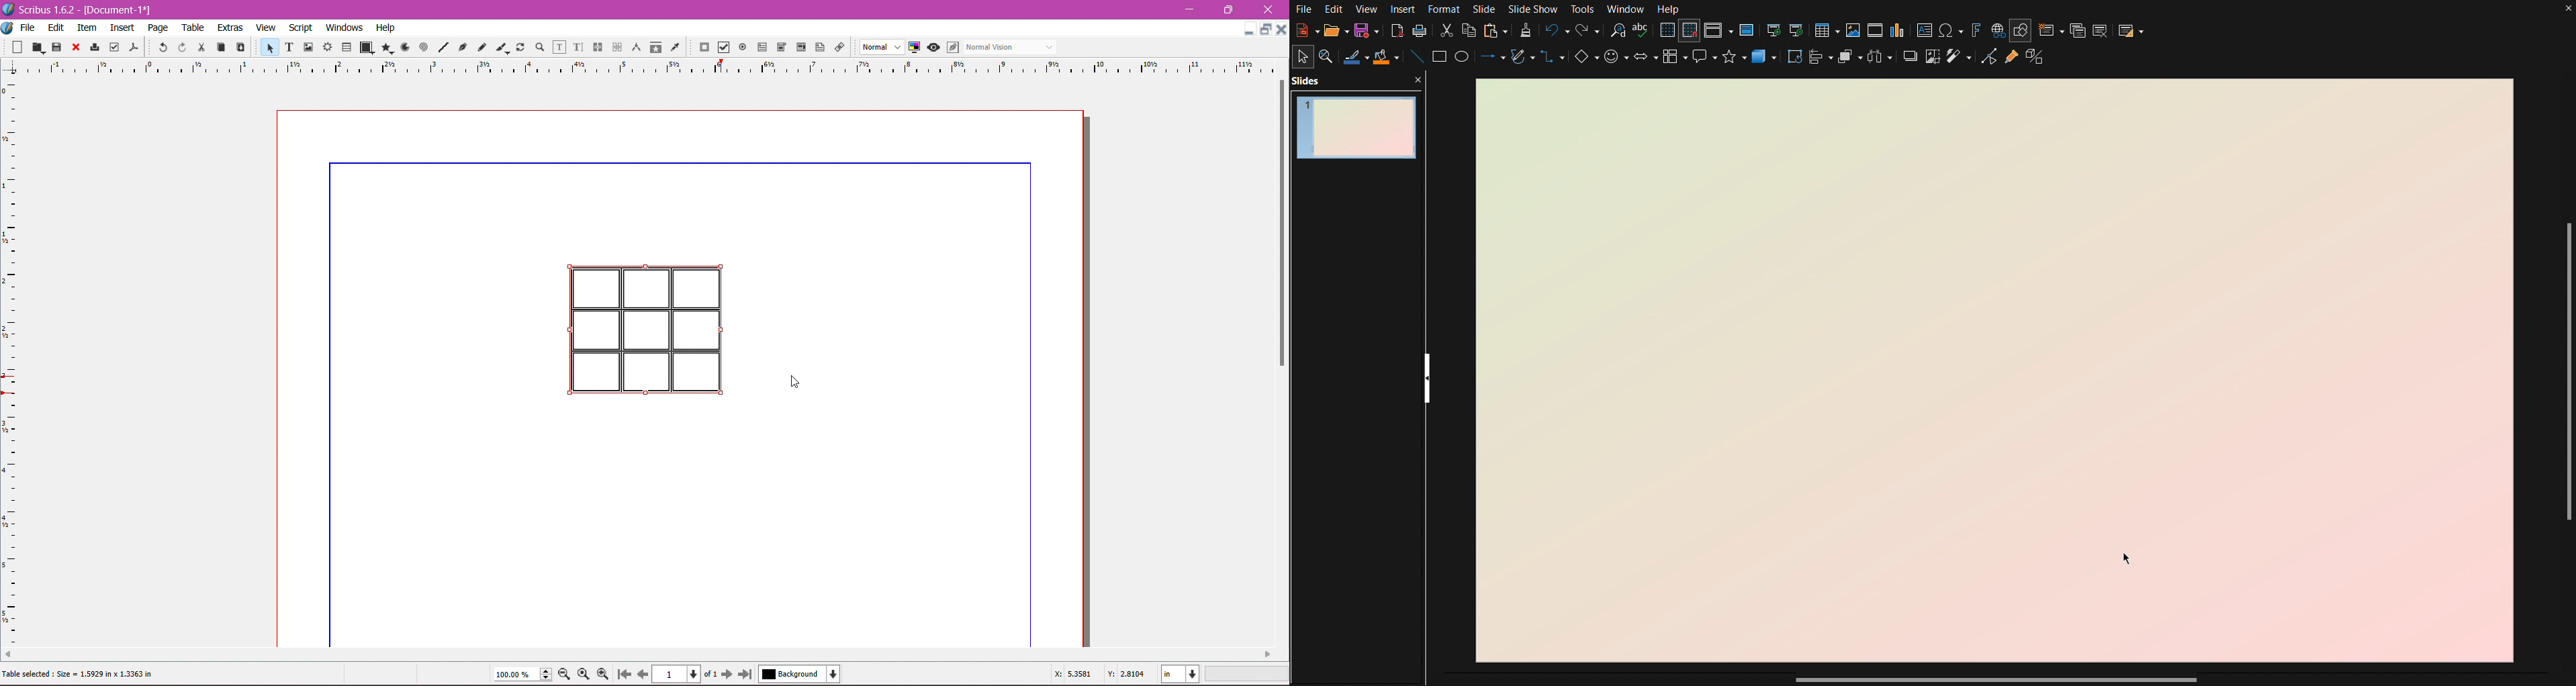 Image resolution: width=2576 pixels, height=700 pixels. Describe the element at coordinates (722, 48) in the screenshot. I see `Checkbox` at that location.